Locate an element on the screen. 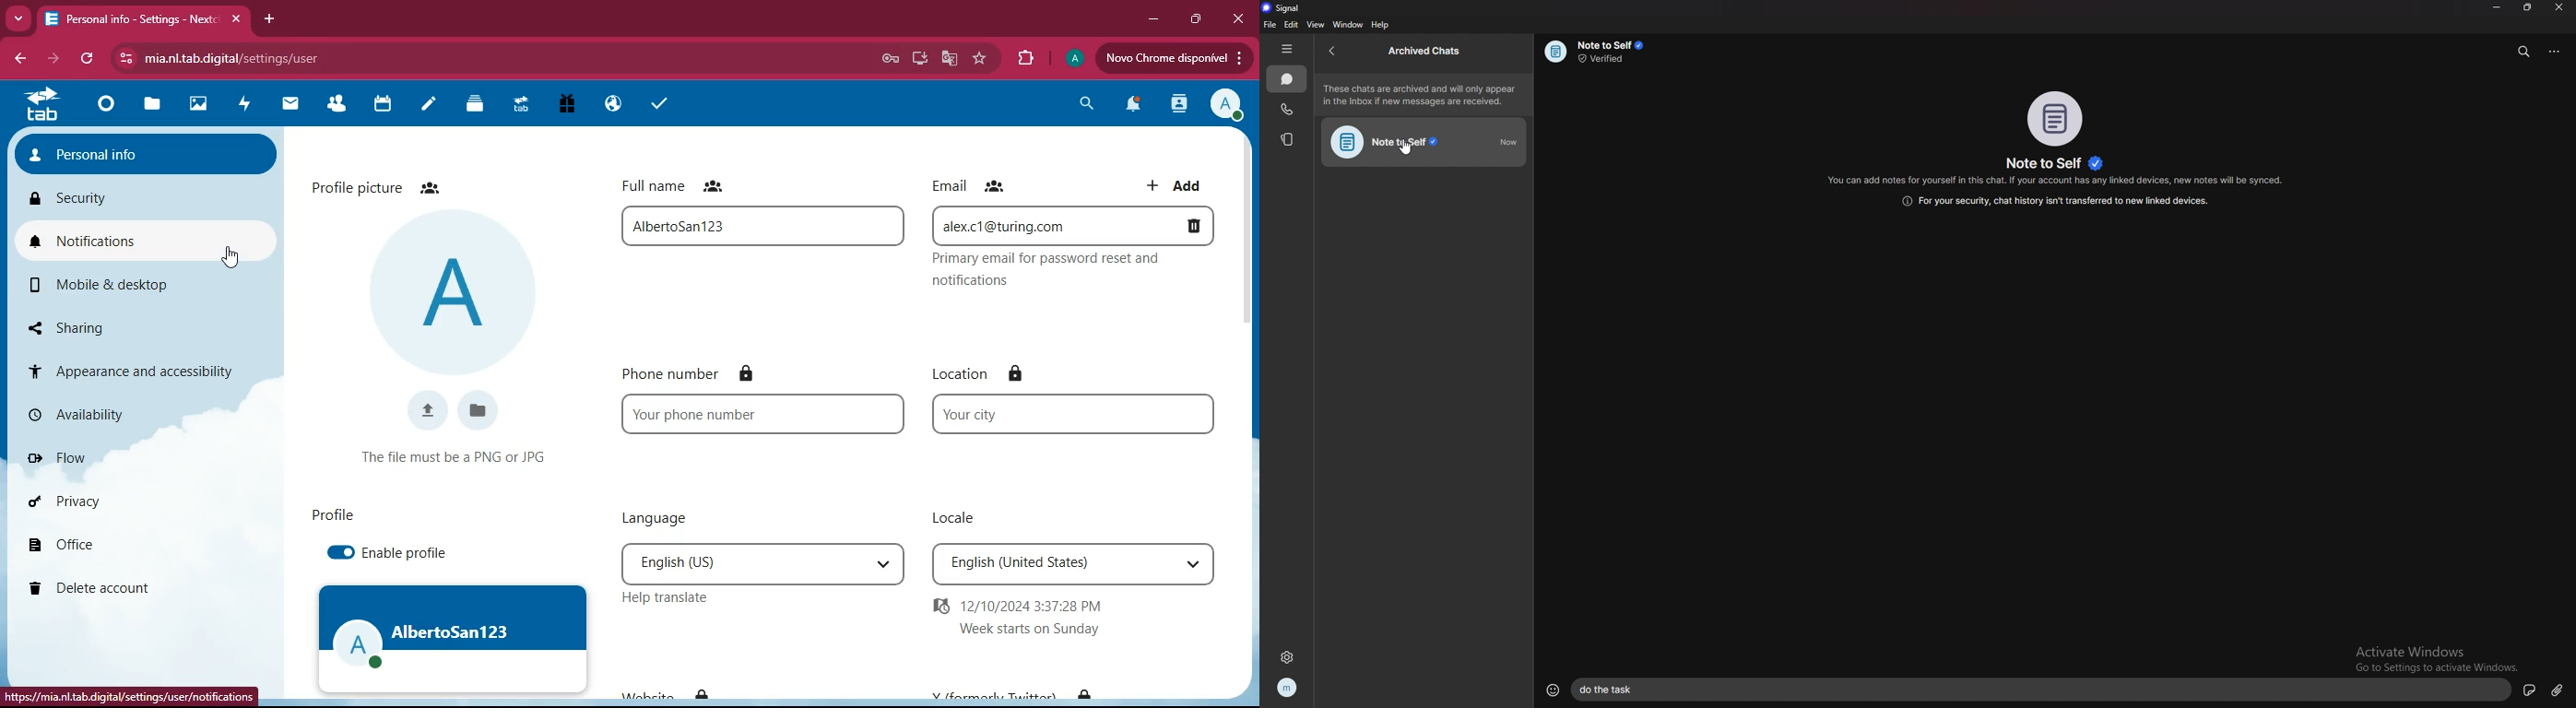  upload is located at coordinates (426, 411).